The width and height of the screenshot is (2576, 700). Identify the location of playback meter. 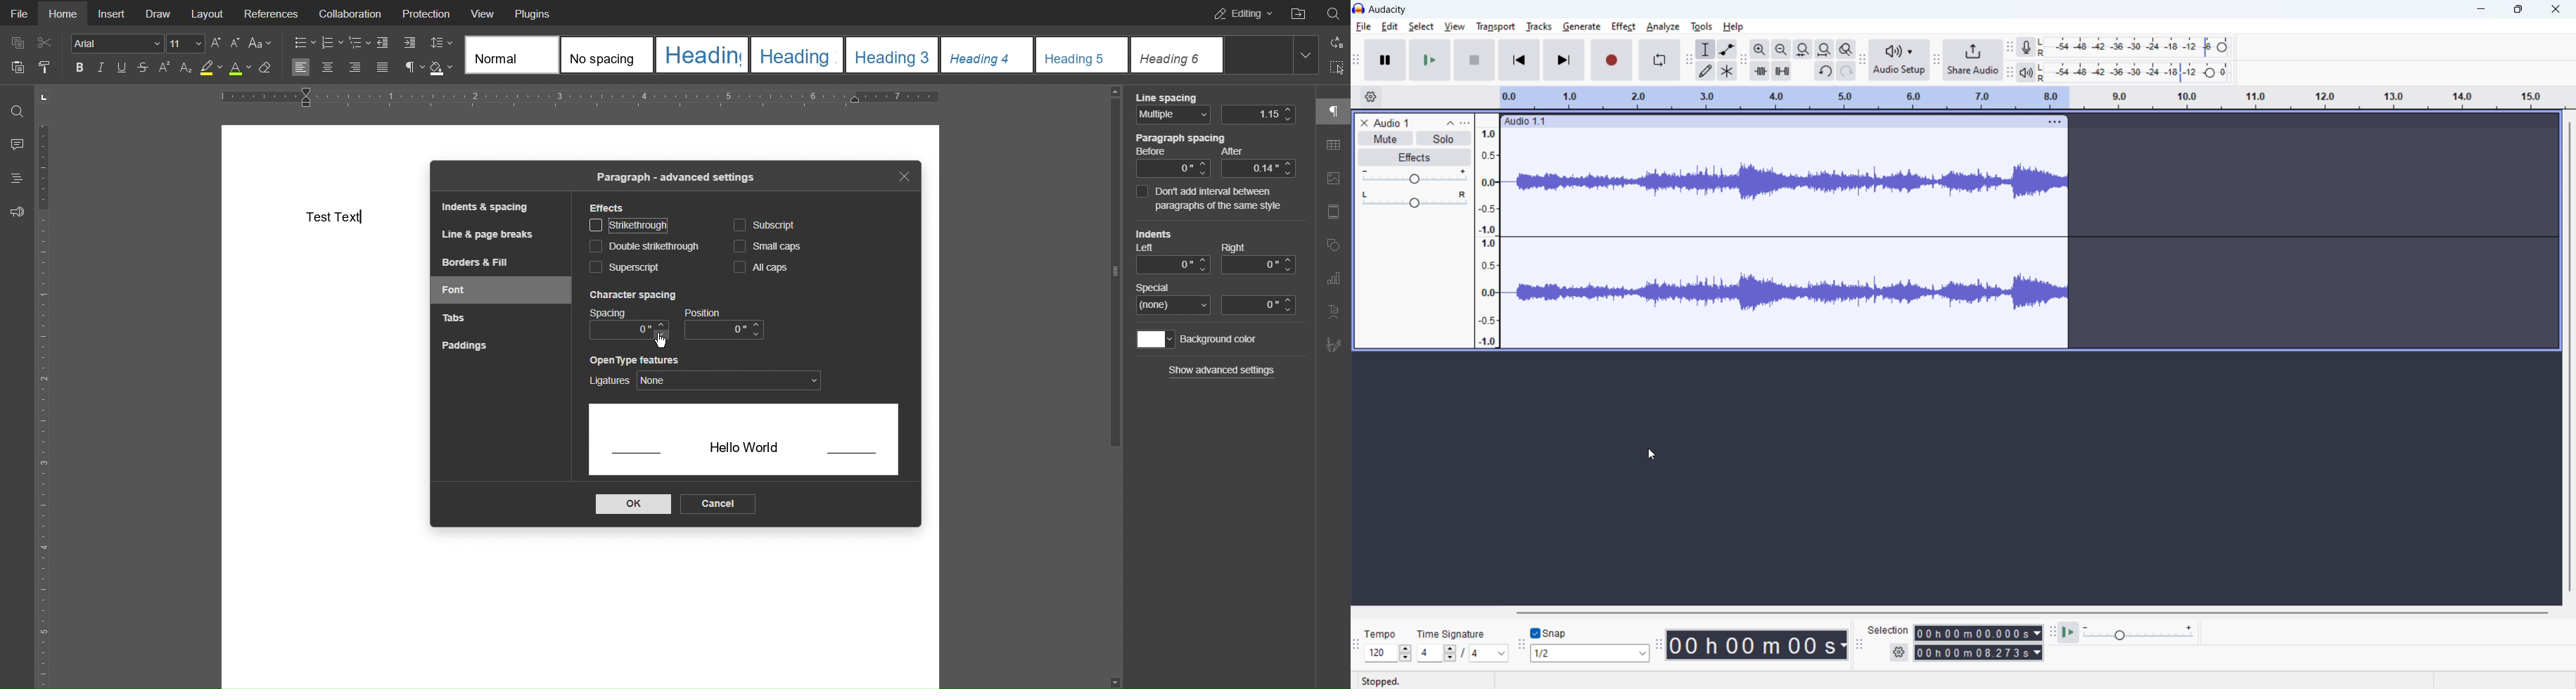
(2027, 71).